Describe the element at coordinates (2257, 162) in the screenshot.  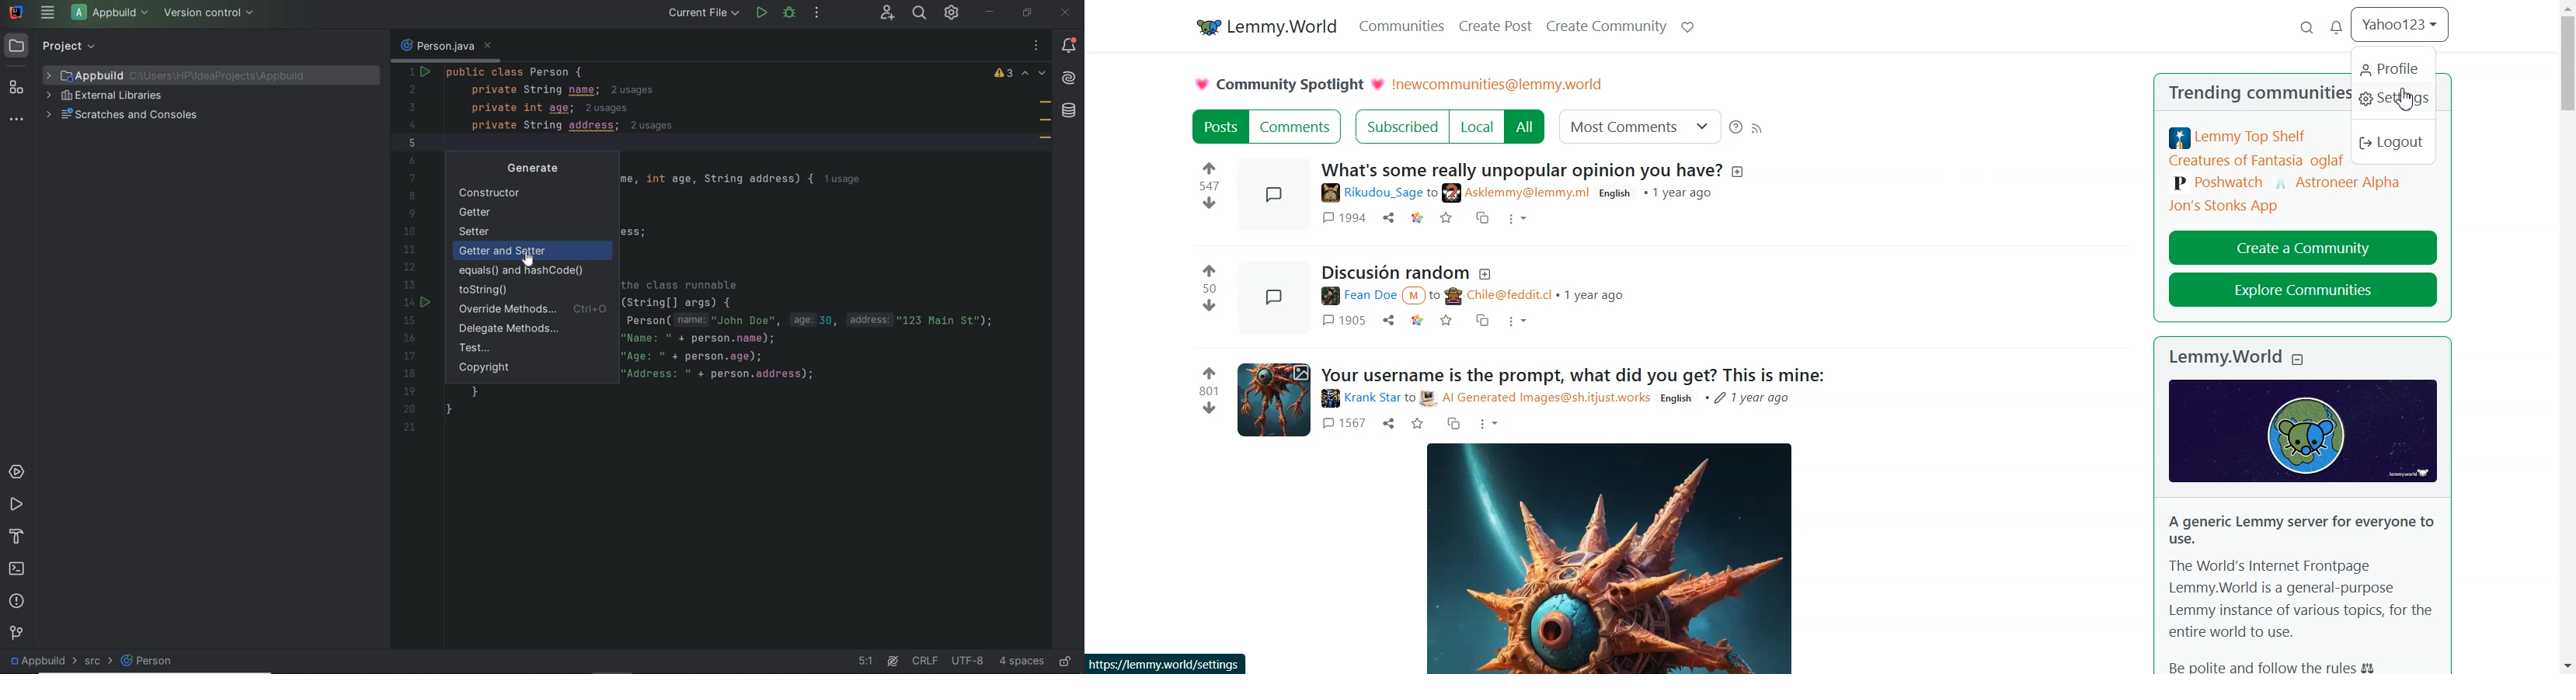
I see `Creatures of Fantasia oglaf` at that location.